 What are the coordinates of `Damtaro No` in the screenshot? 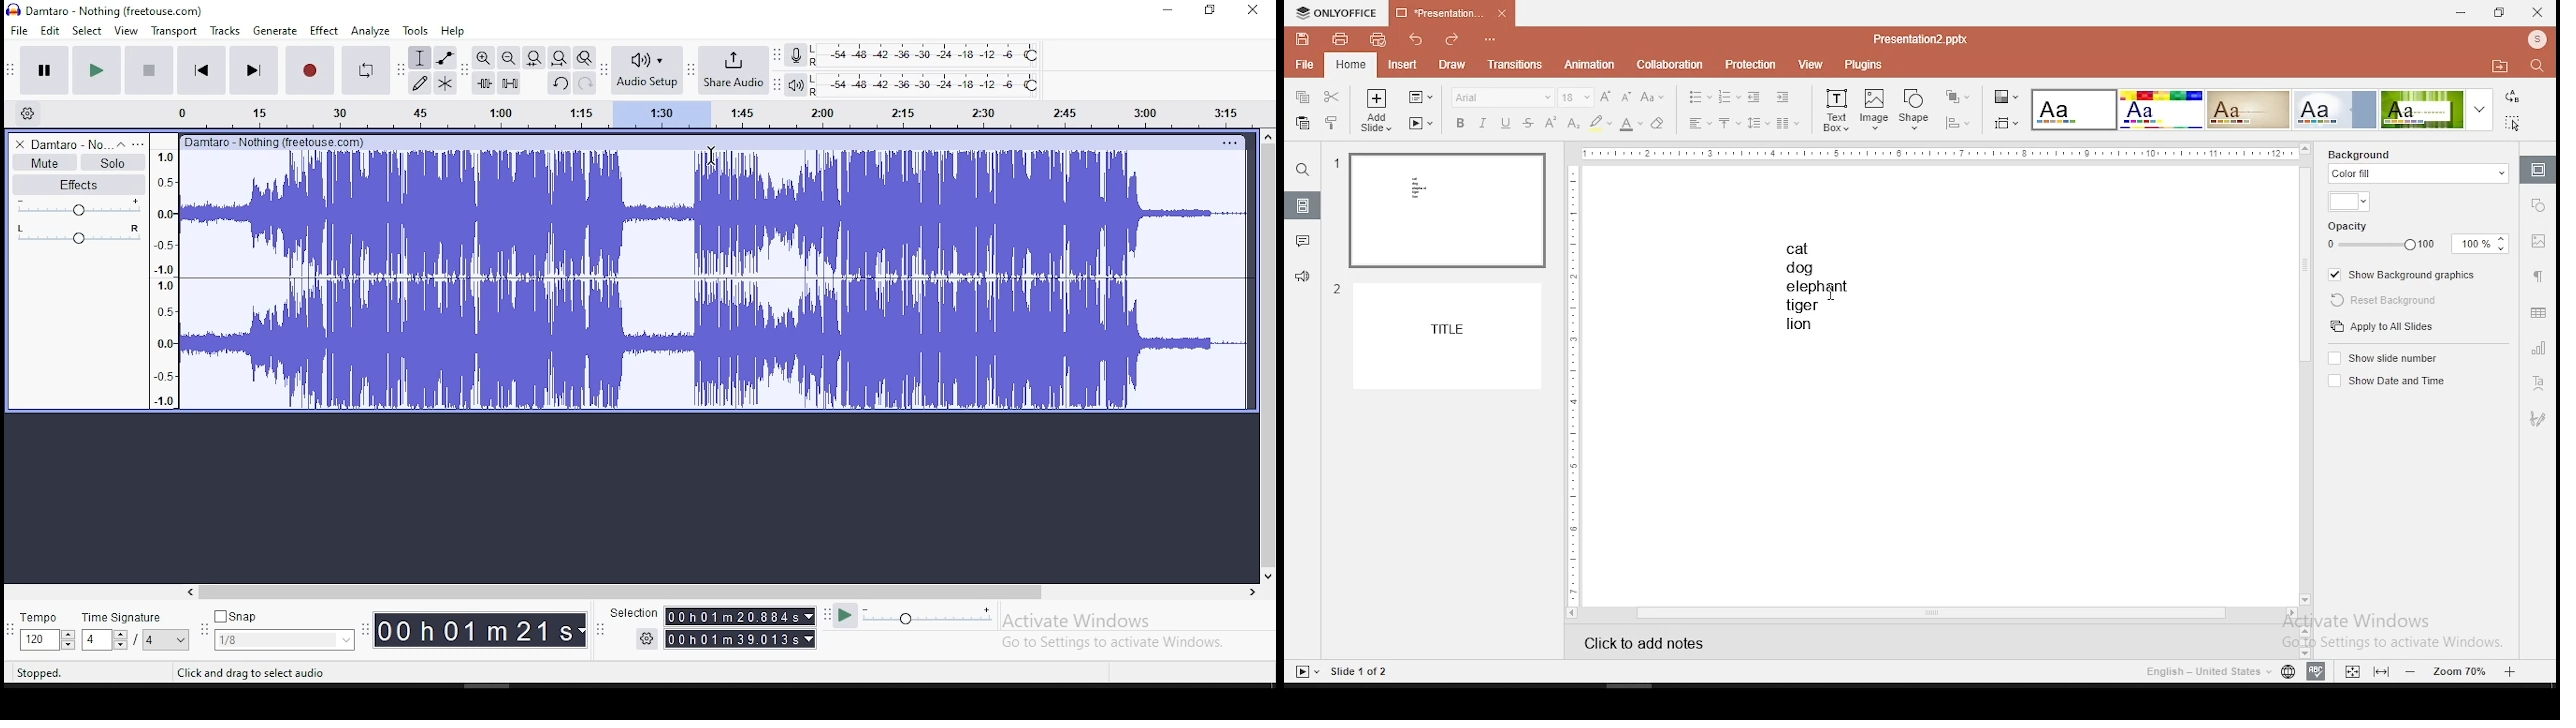 It's located at (70, 144).